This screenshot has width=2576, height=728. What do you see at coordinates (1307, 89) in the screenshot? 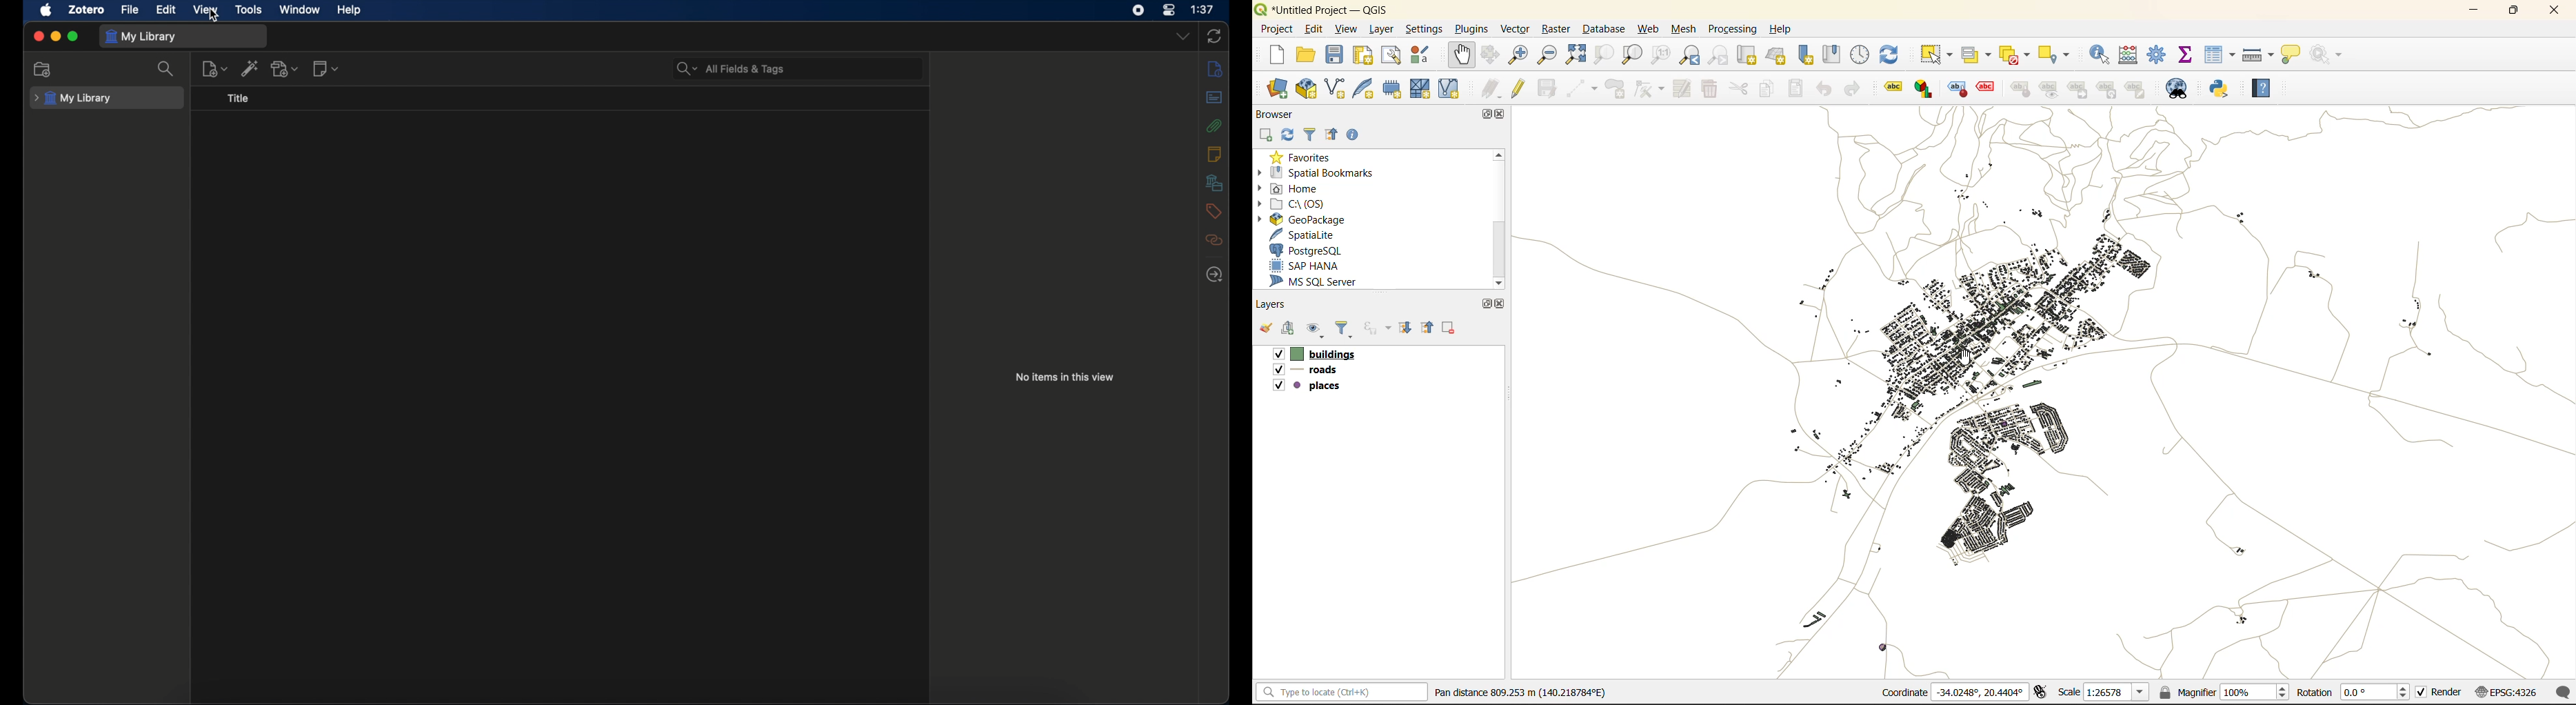
I see `add geopackage` at bounding box center [1307, 89].